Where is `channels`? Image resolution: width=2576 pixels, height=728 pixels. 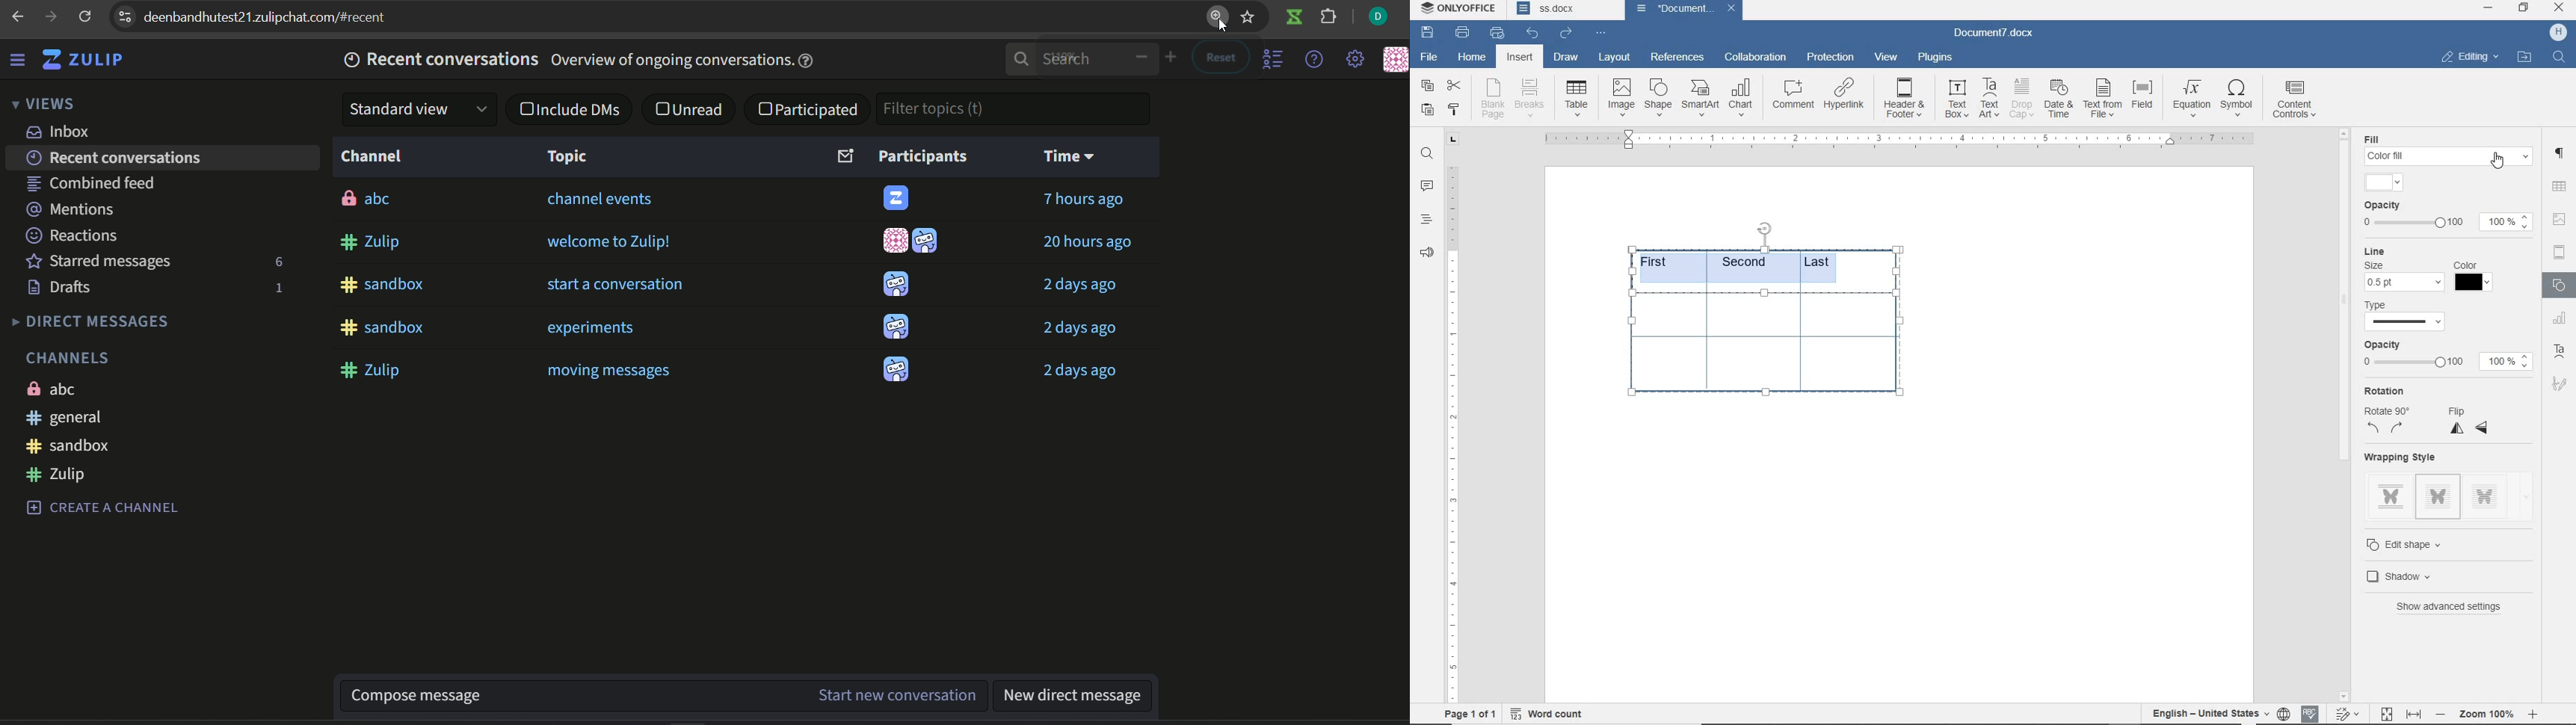 channels is located at coordinates (68, 355).